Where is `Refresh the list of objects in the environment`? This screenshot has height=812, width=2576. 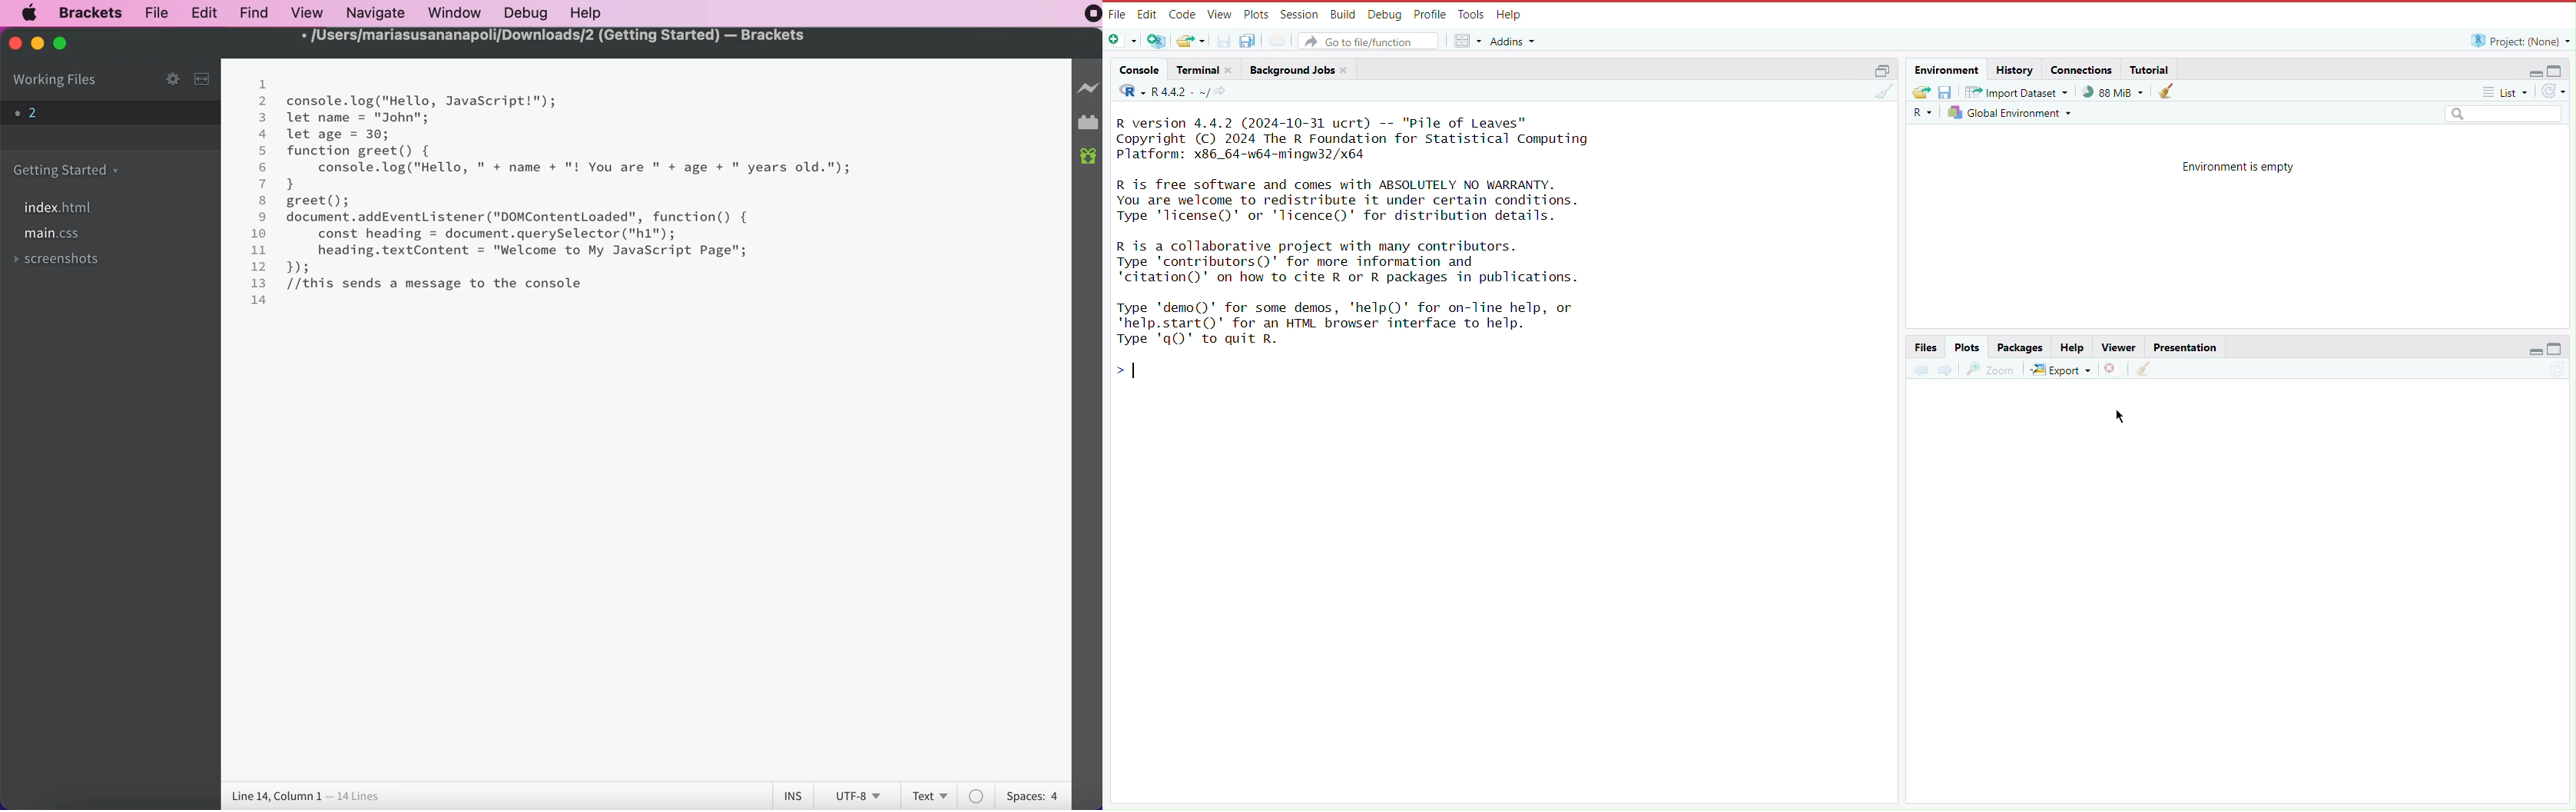 Refresh the list of objects in the environment is located at coordinates (2553, 93).